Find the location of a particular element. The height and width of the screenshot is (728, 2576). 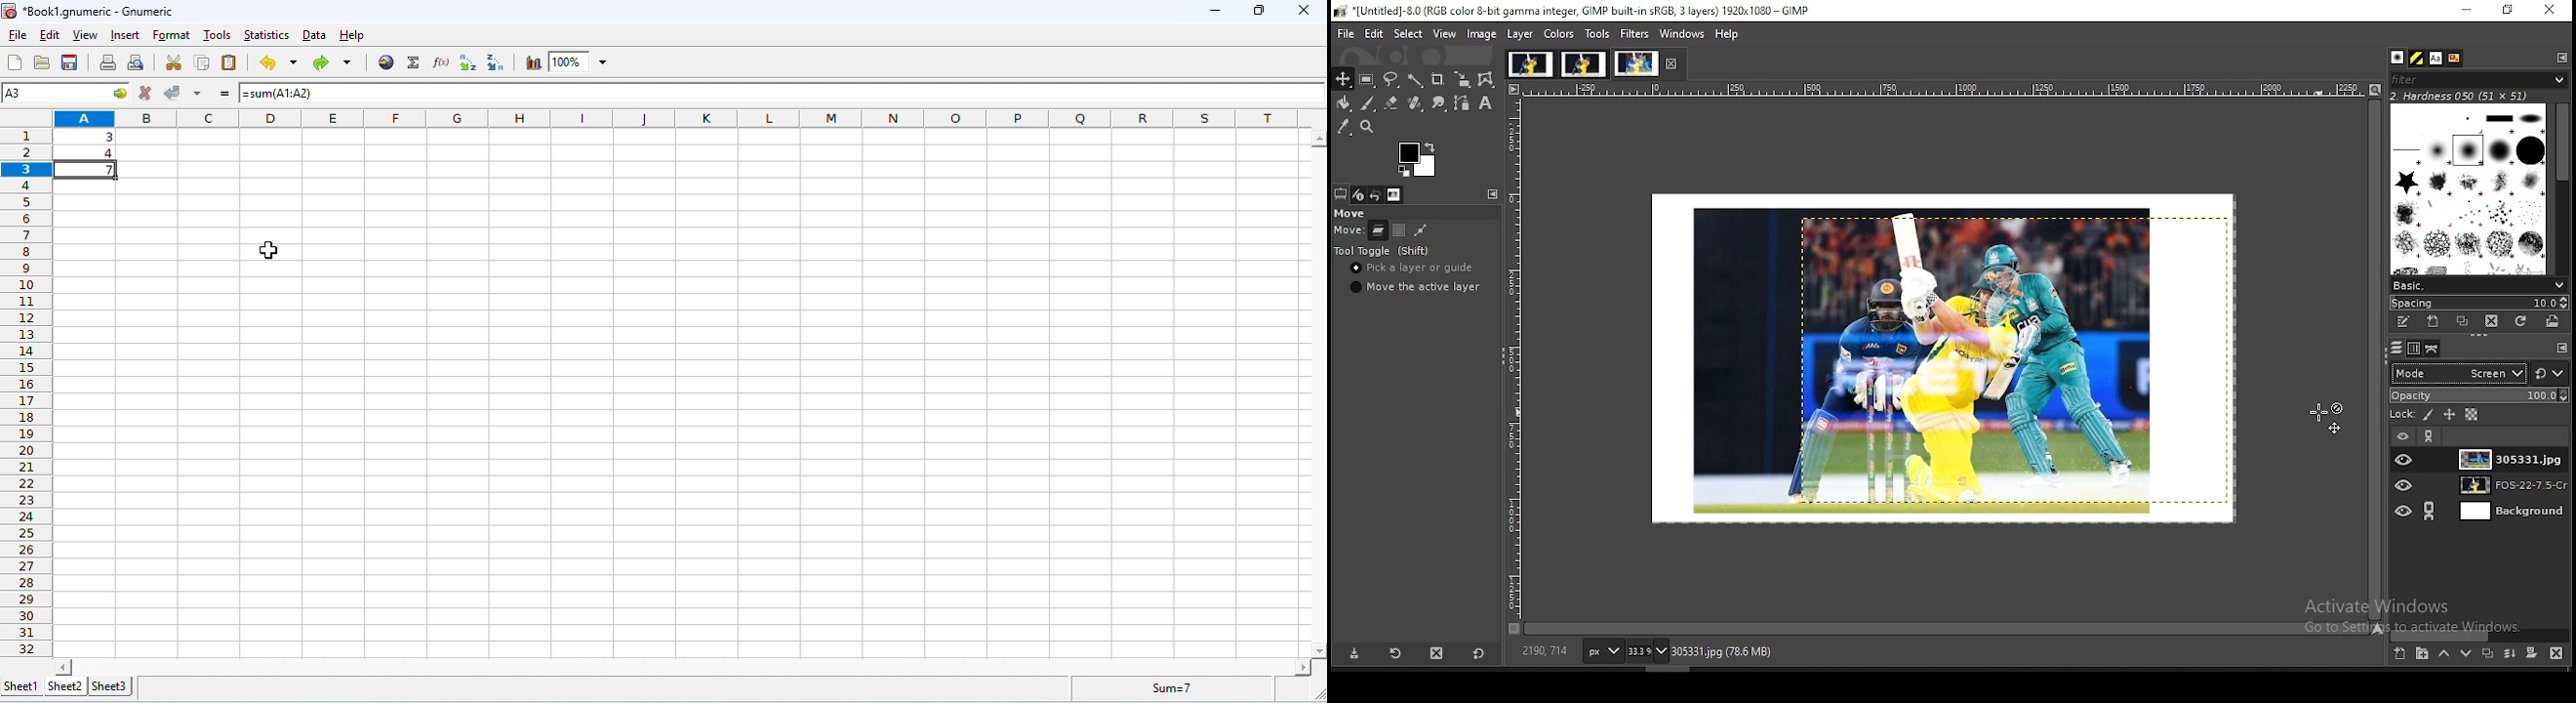

lock size and position is located at coordinates (2448, 415).